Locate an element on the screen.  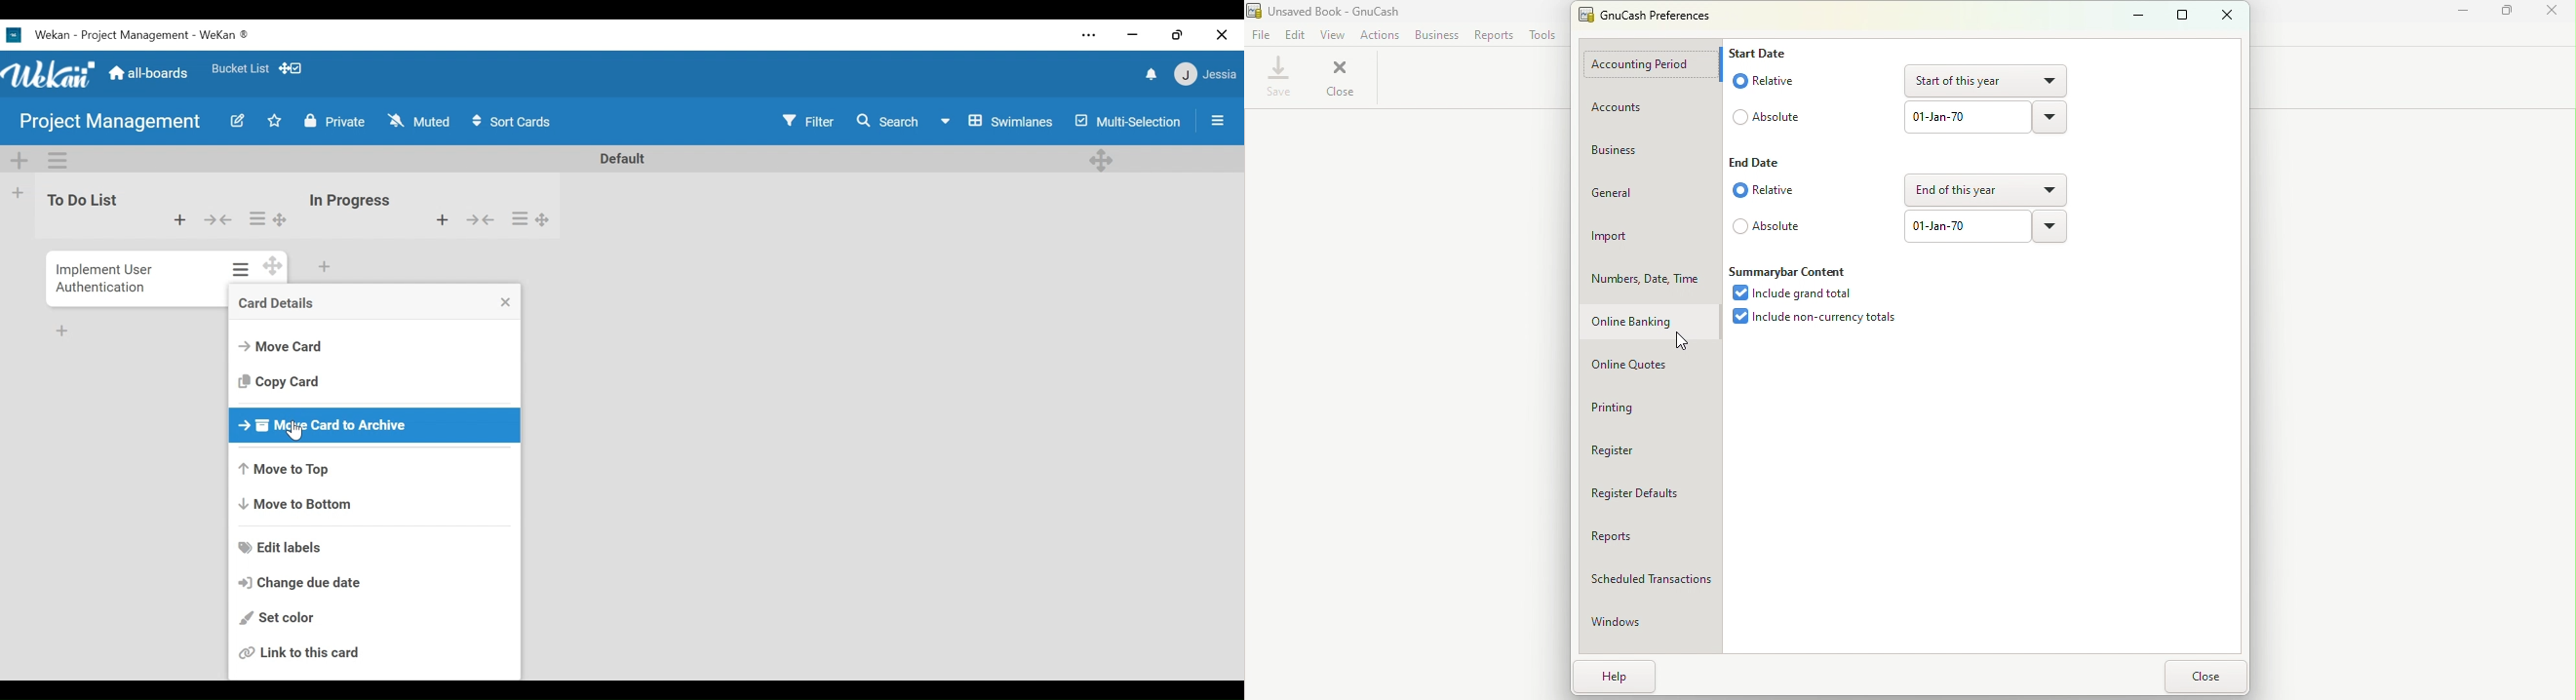
show/hide is located at coordinates (487, 222).